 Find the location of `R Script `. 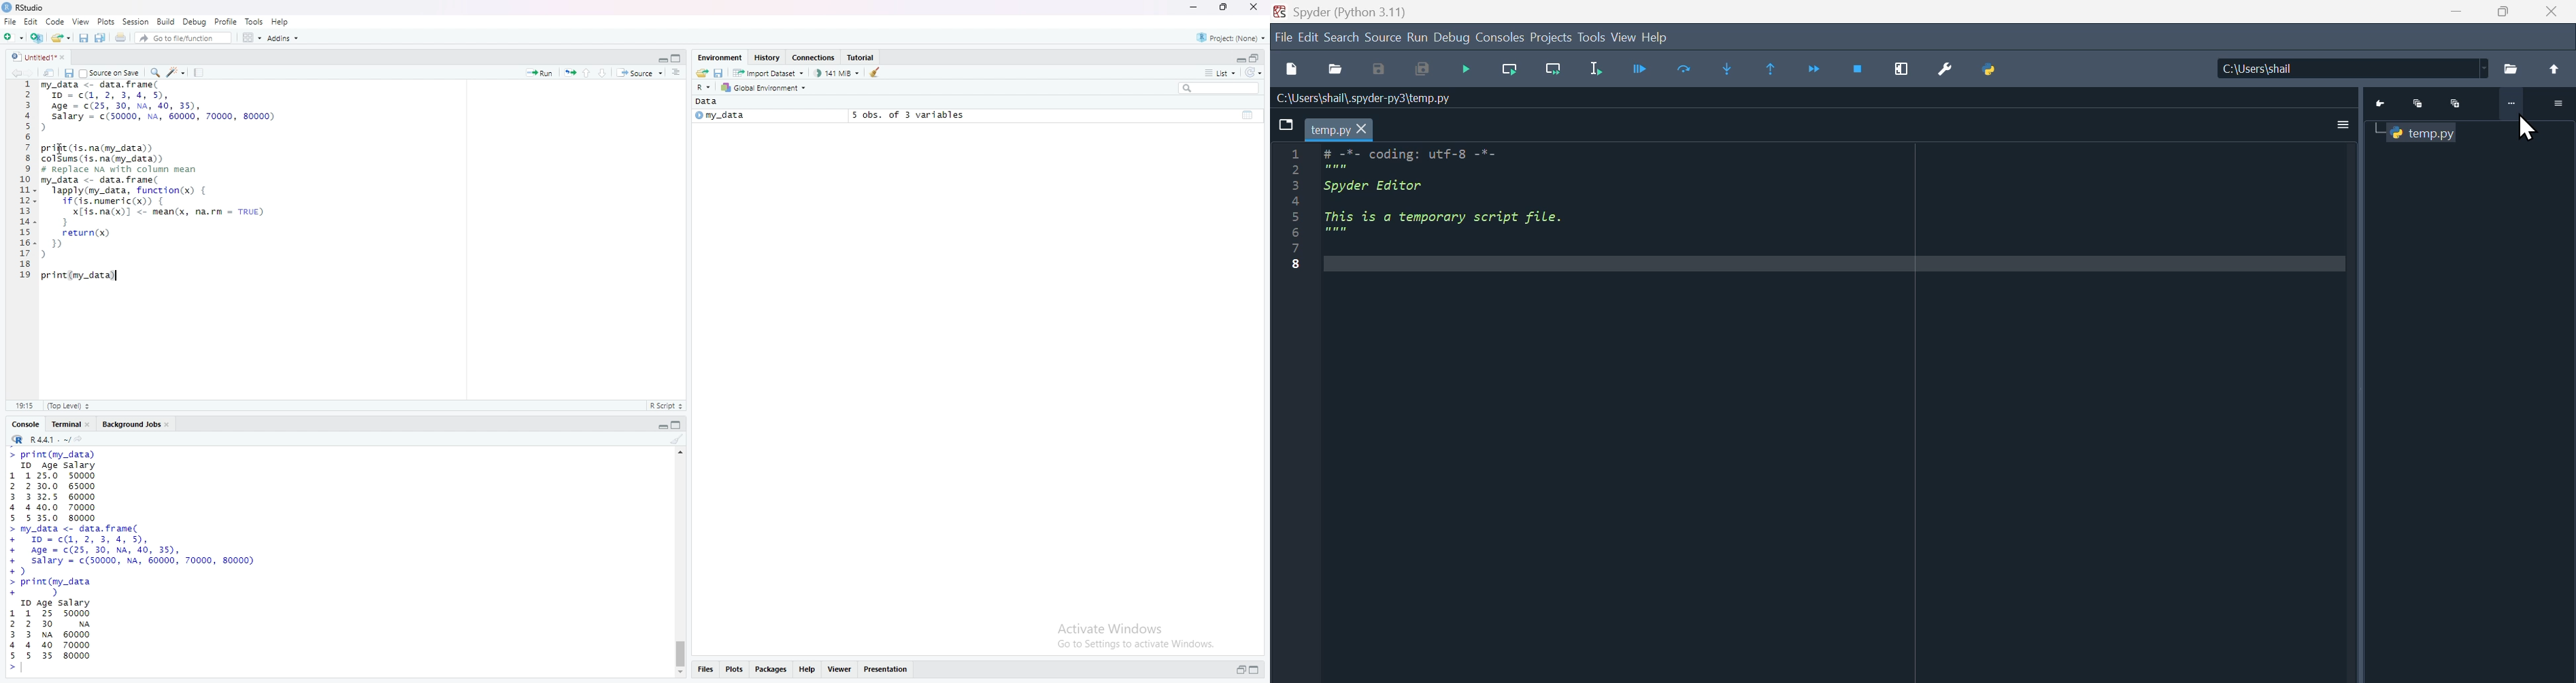

R Script  is located at coordinates (666, 406).